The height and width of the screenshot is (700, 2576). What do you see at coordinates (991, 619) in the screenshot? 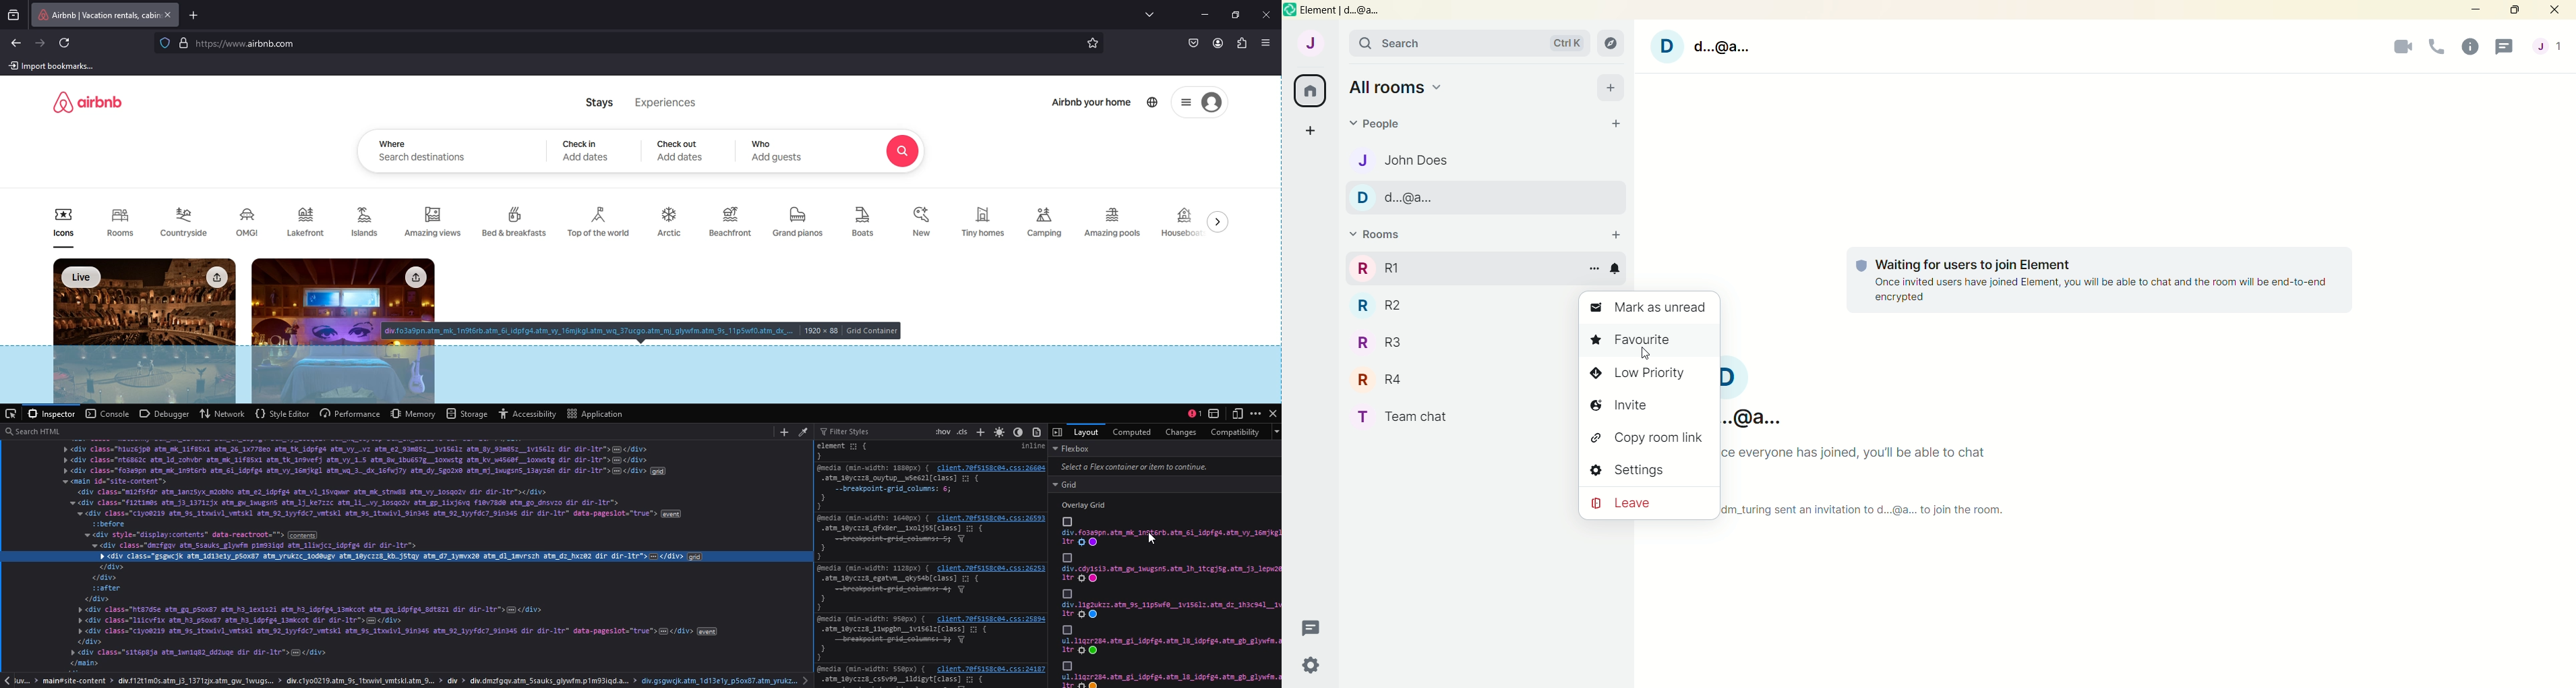
I see `link` at bounding box center [991, 619].